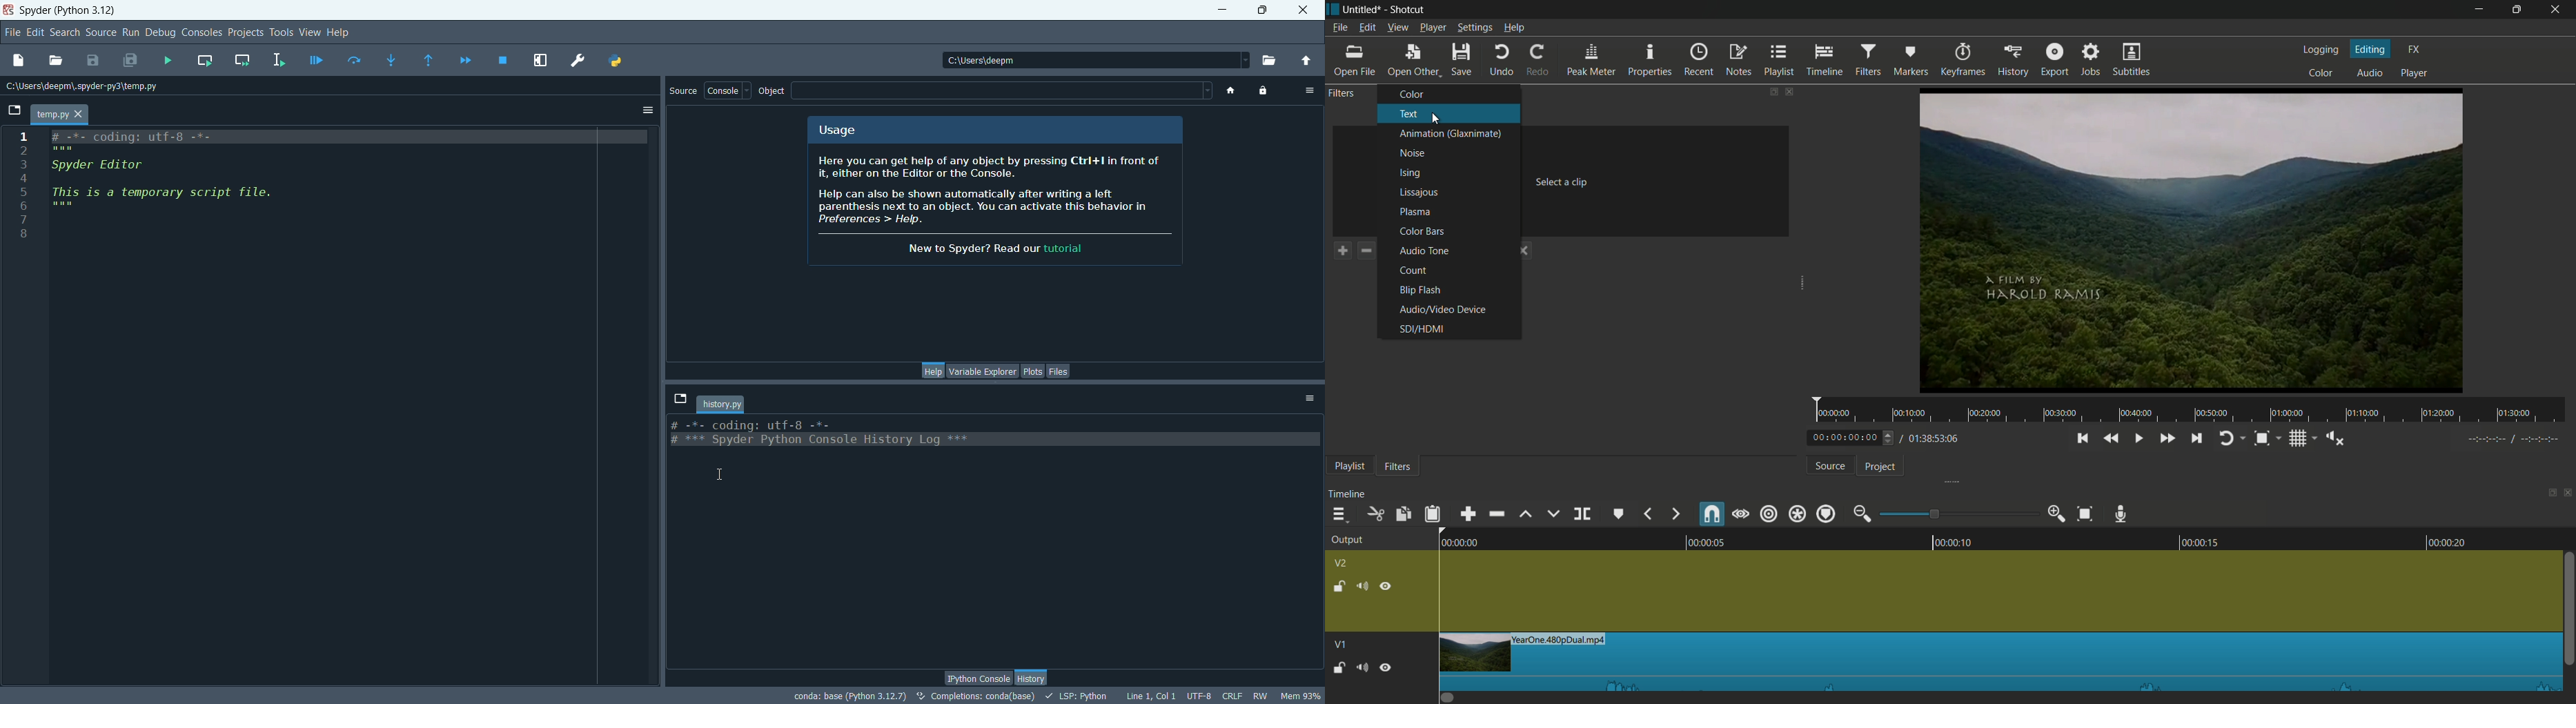  Describe the element at coordinates (1310, 92) in the screenshot. I see `options` at that location.